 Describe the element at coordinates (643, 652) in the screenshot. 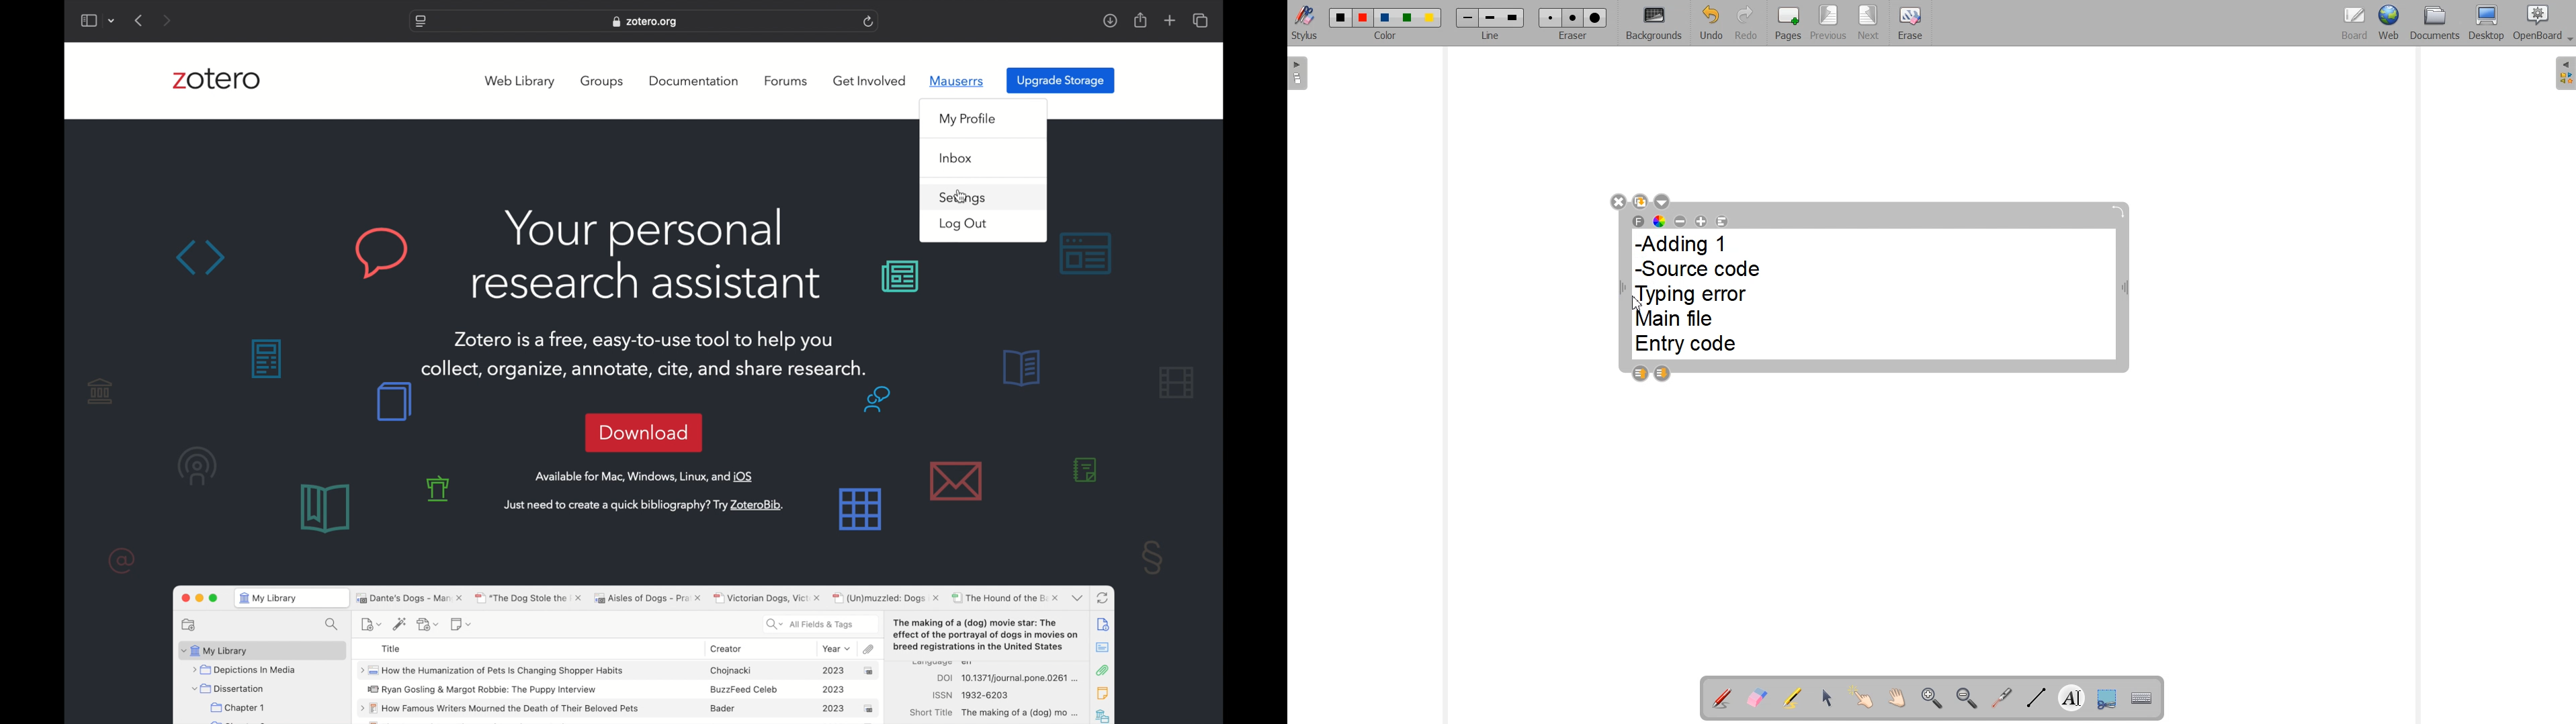

I see `zotero software preview` at that location.